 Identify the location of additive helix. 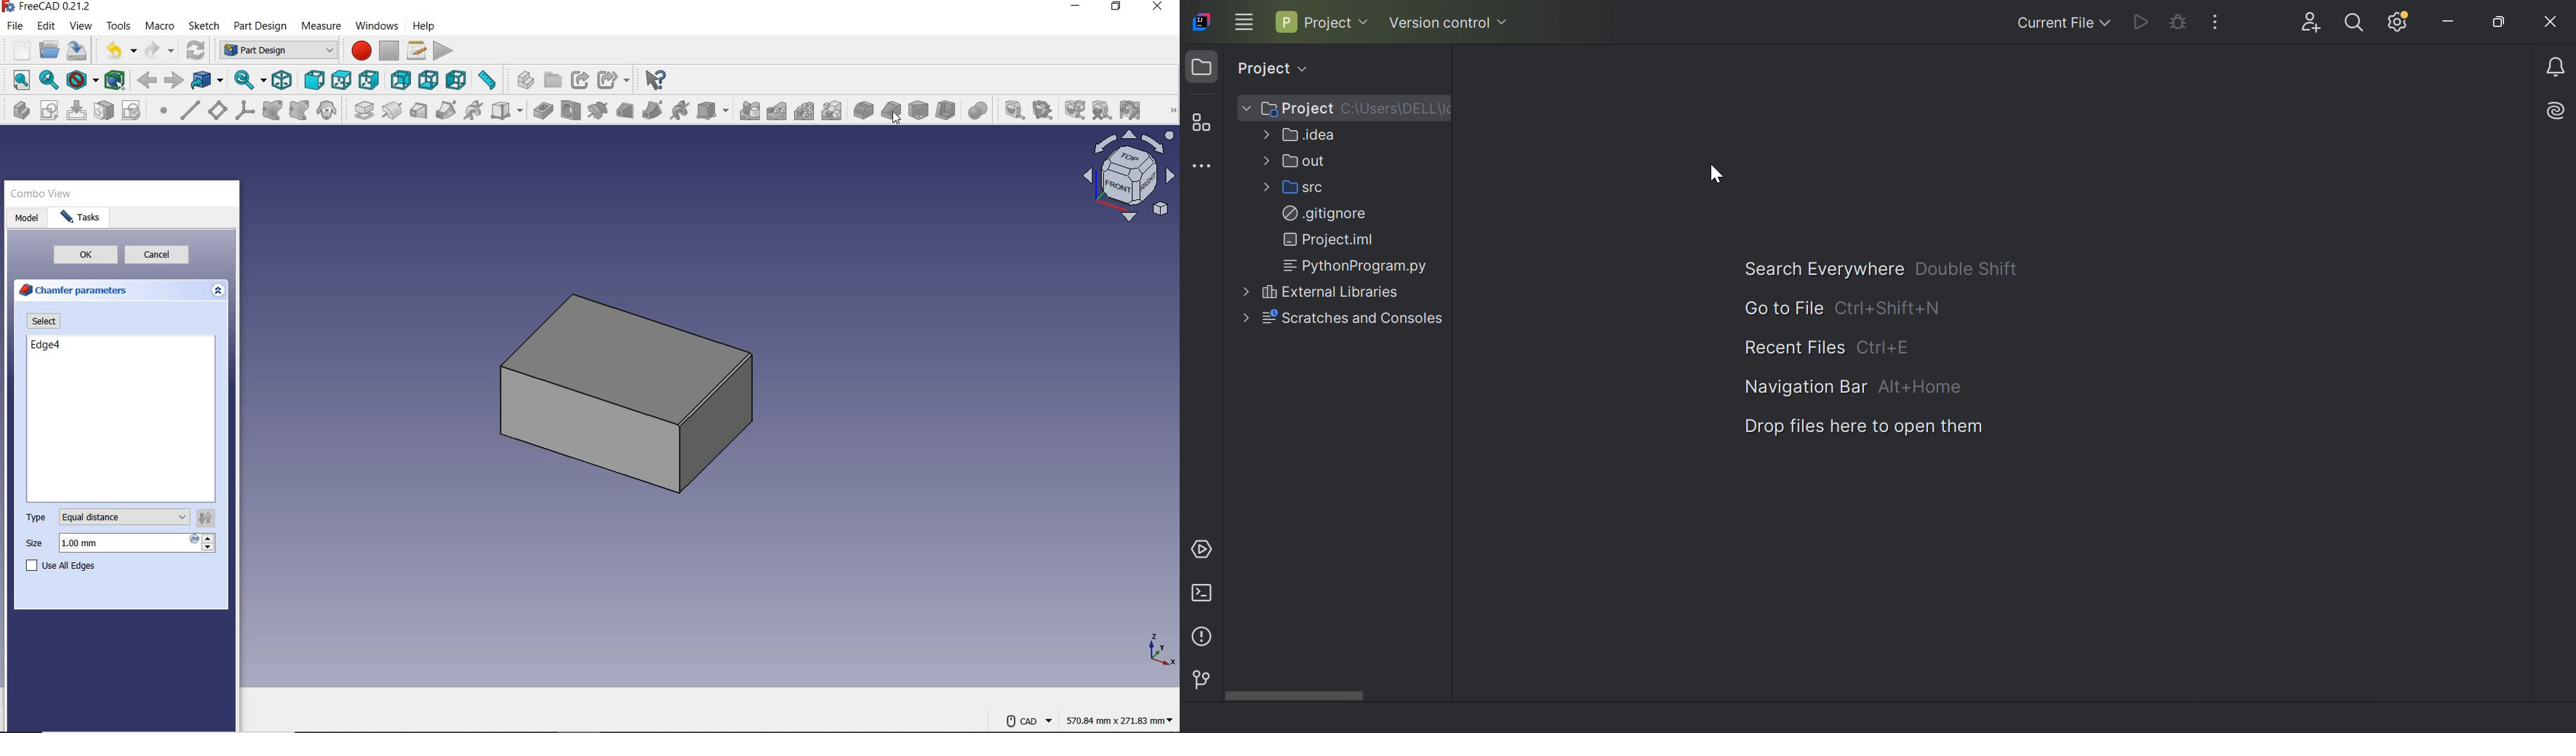
(474, 111).